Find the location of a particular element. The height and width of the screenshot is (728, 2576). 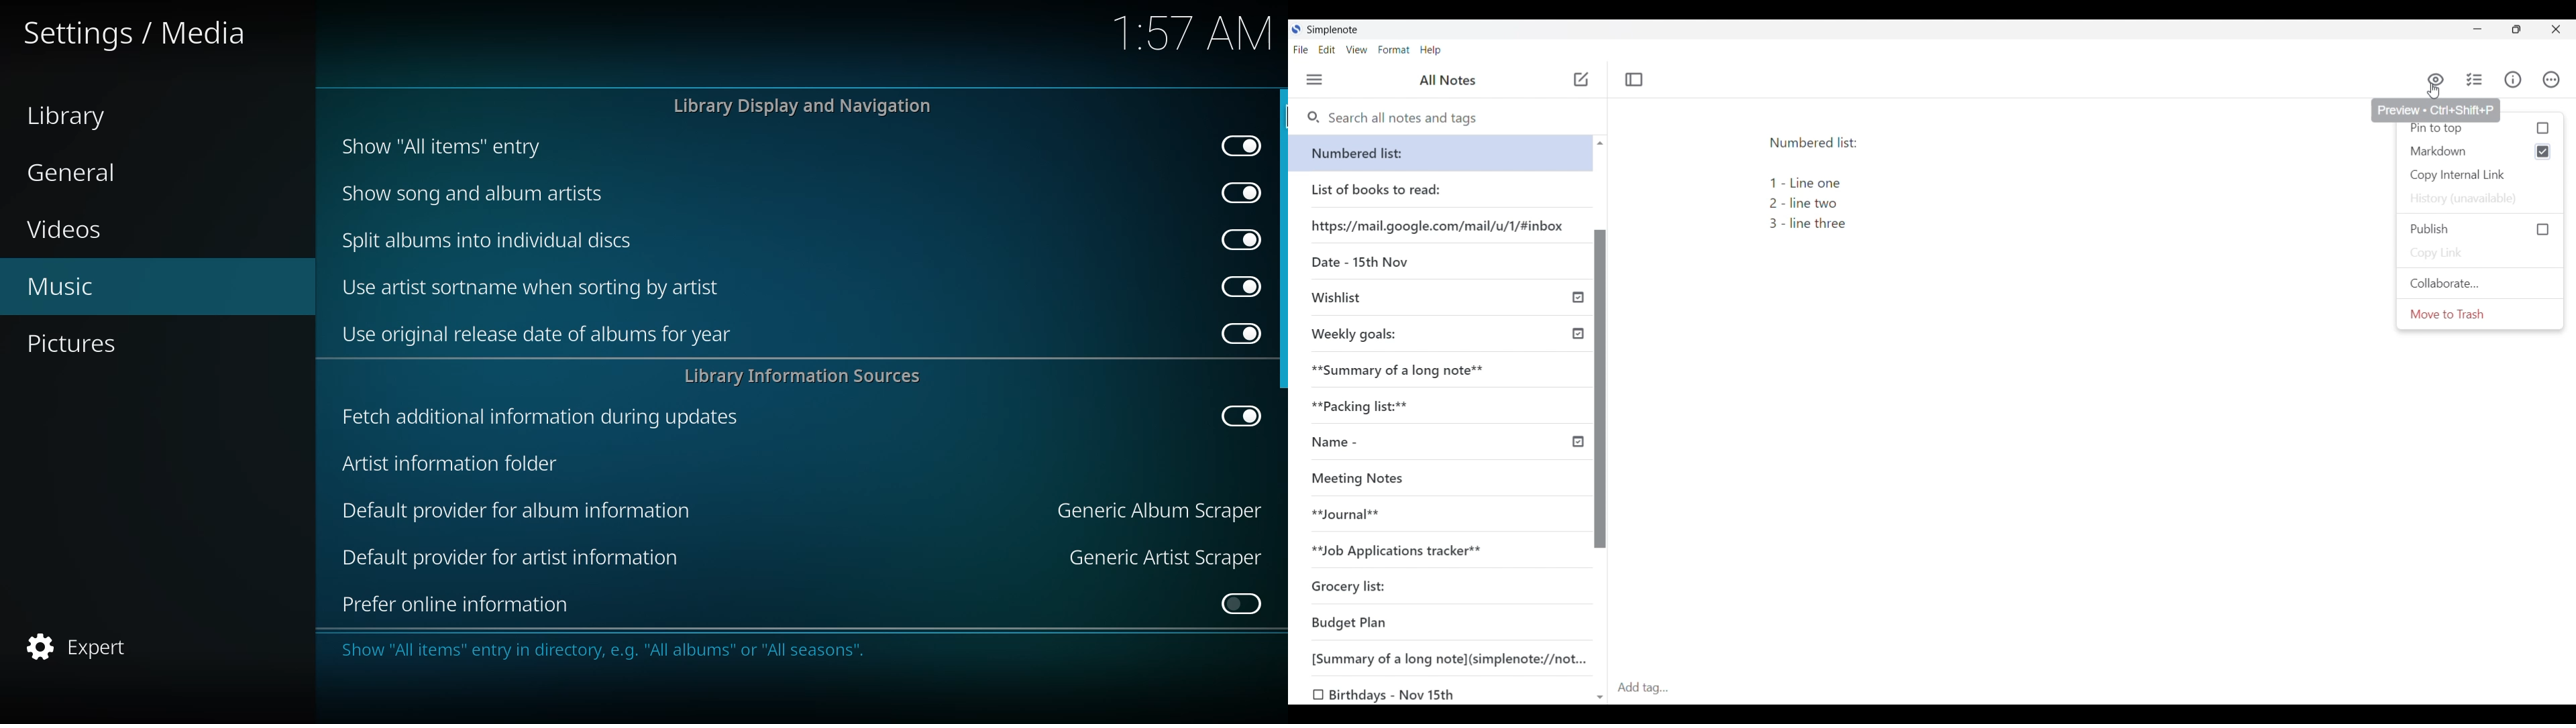

artist info folder is located at coordinates (448, 464).